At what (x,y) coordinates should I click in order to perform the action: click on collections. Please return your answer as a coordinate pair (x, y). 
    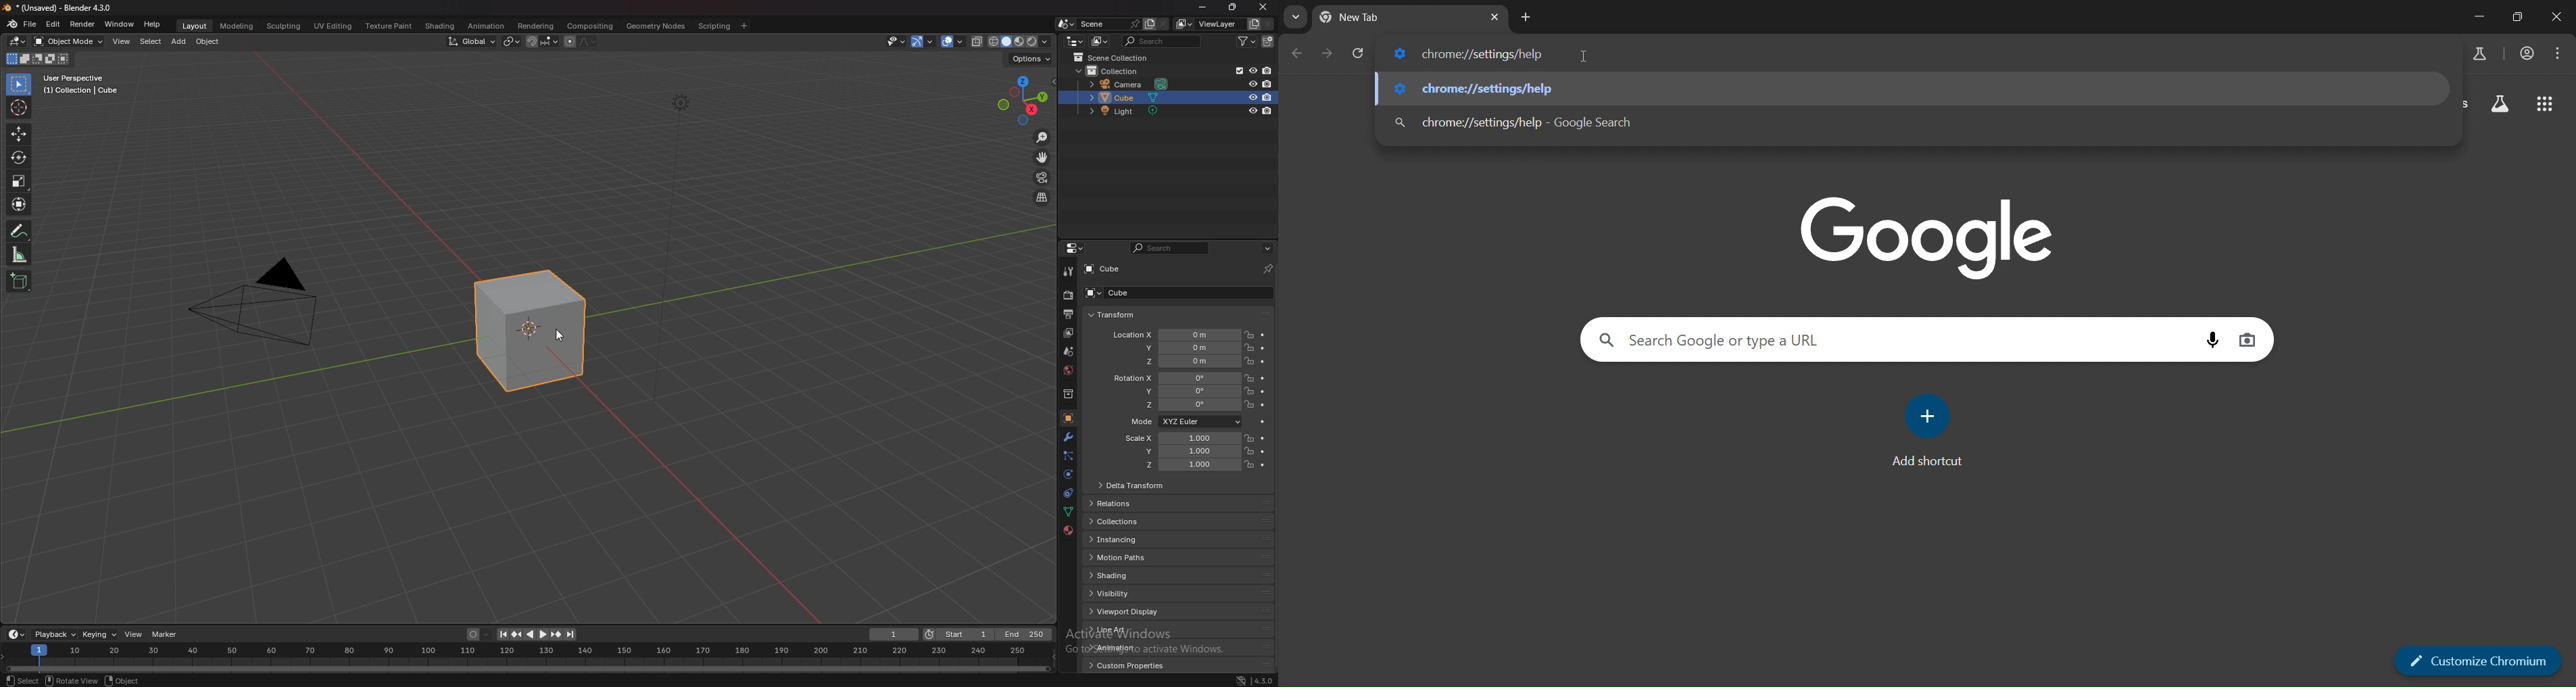
    Looking at the image, I should click on (1142, 521).